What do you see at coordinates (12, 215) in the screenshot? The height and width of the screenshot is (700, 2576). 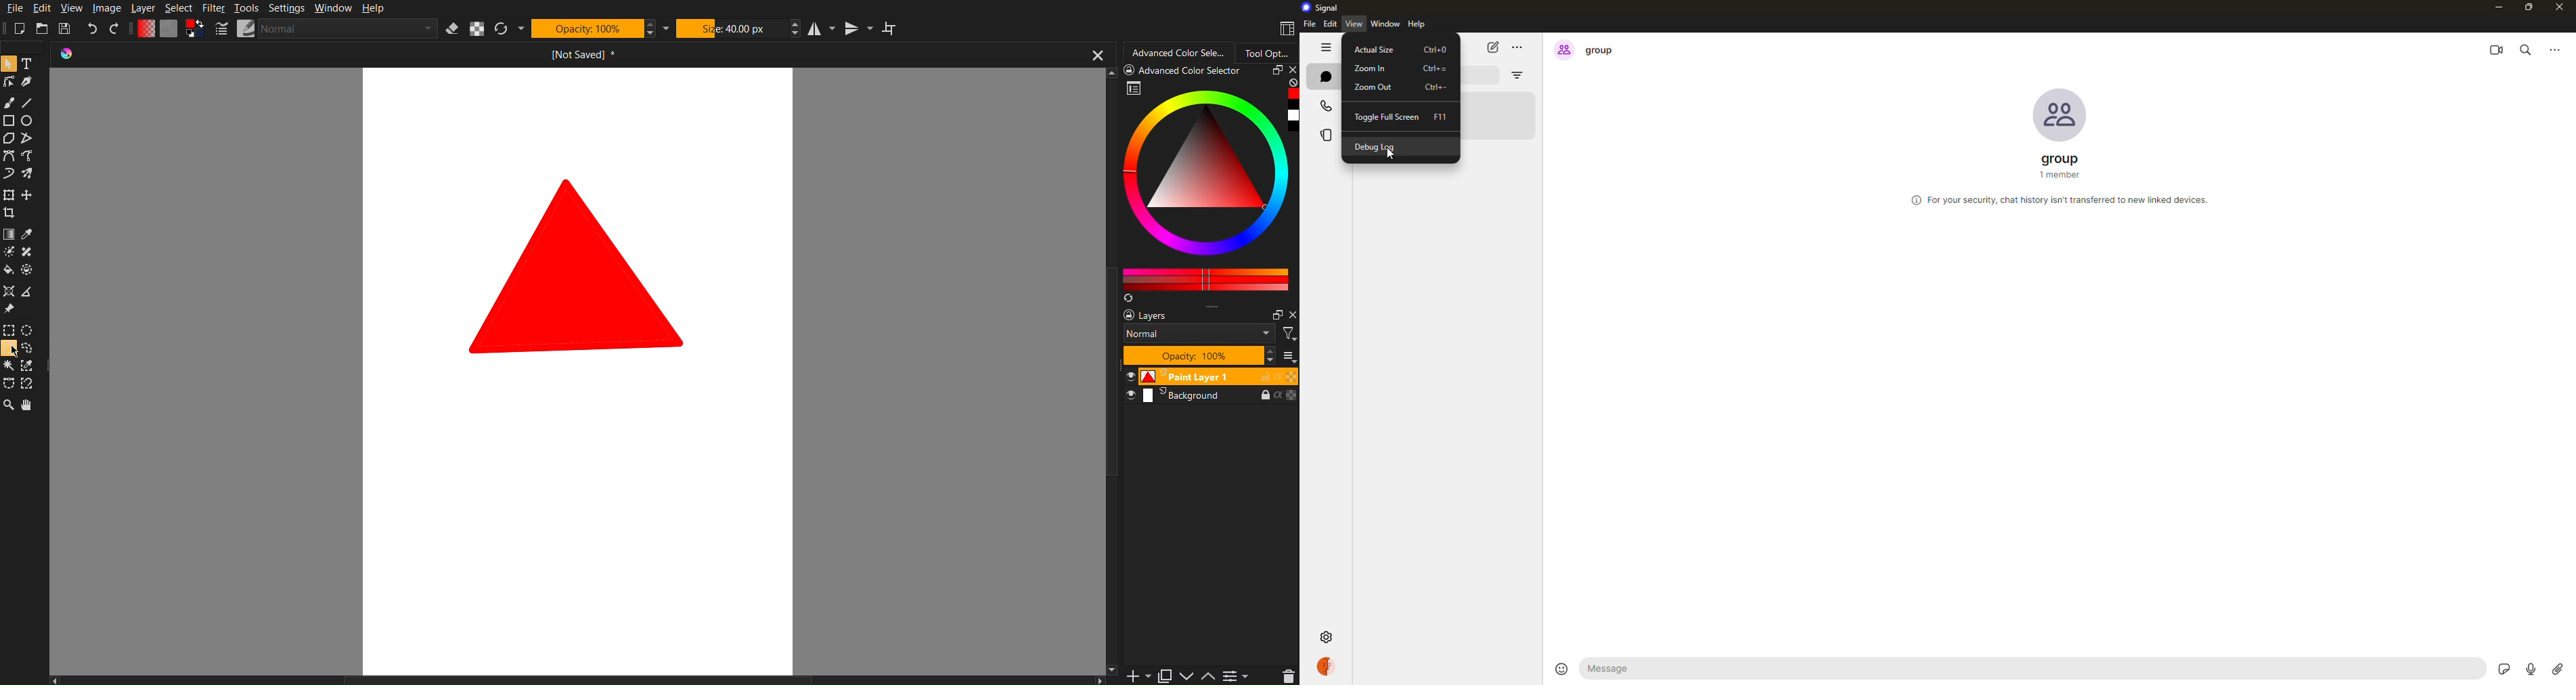 I see `Crop` at bounding box center [12, 215].